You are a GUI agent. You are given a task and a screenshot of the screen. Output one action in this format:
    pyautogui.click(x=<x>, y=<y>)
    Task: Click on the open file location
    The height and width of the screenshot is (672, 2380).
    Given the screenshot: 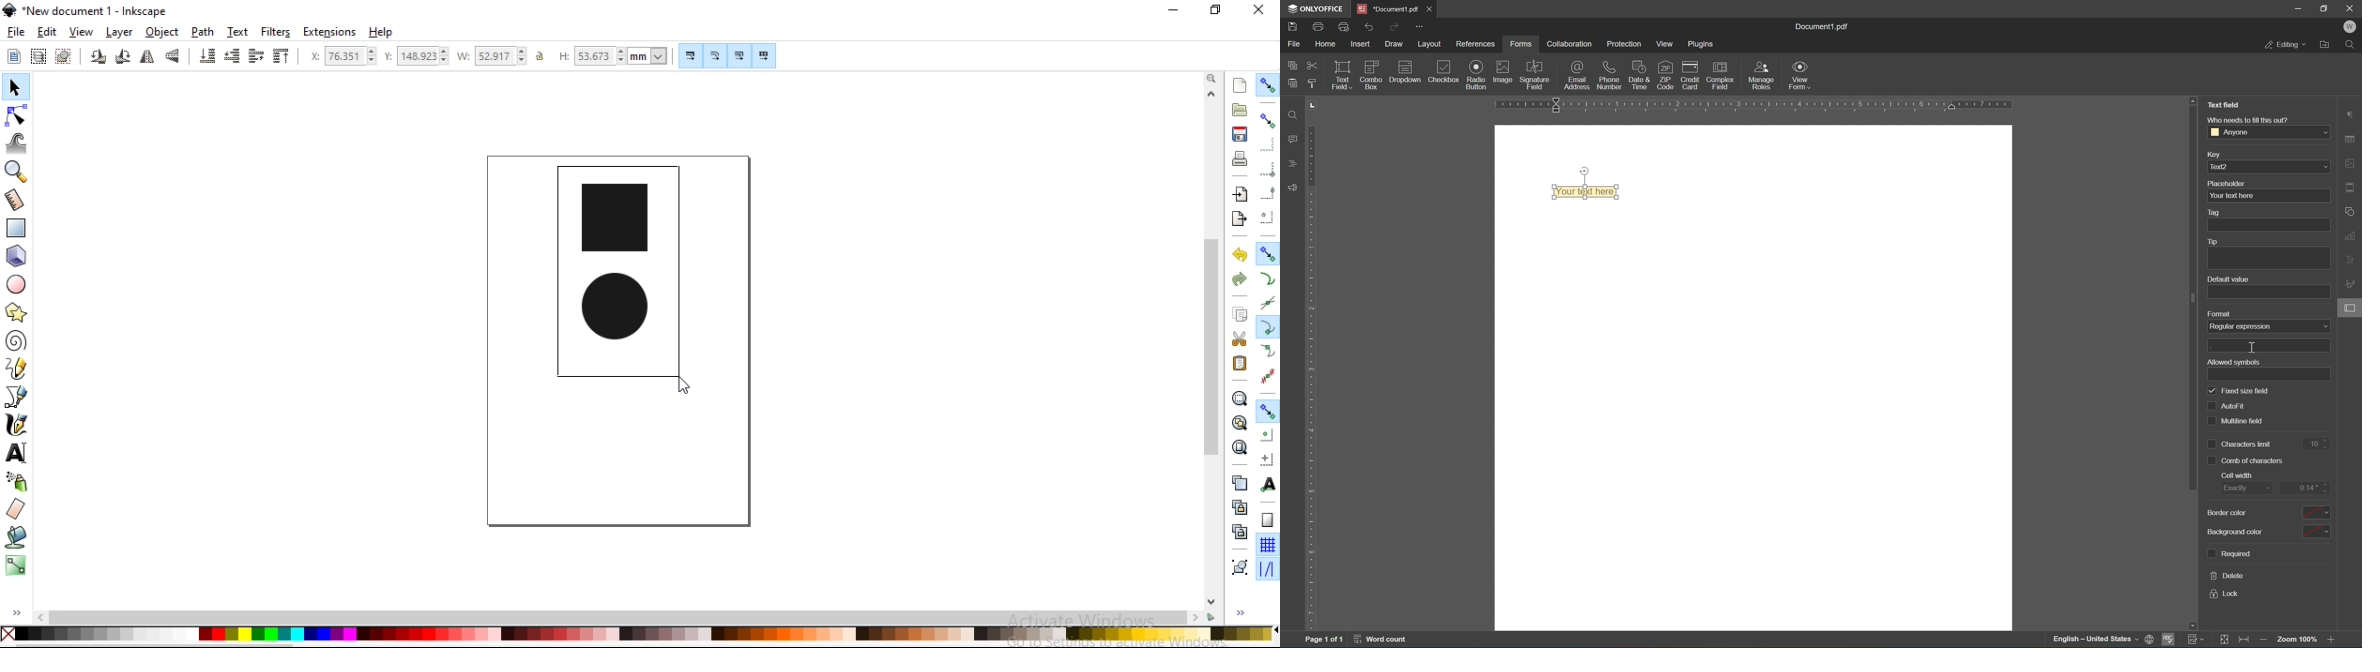 What is the action you would take?
    pyautogui.click(x=2327, y=45)
    